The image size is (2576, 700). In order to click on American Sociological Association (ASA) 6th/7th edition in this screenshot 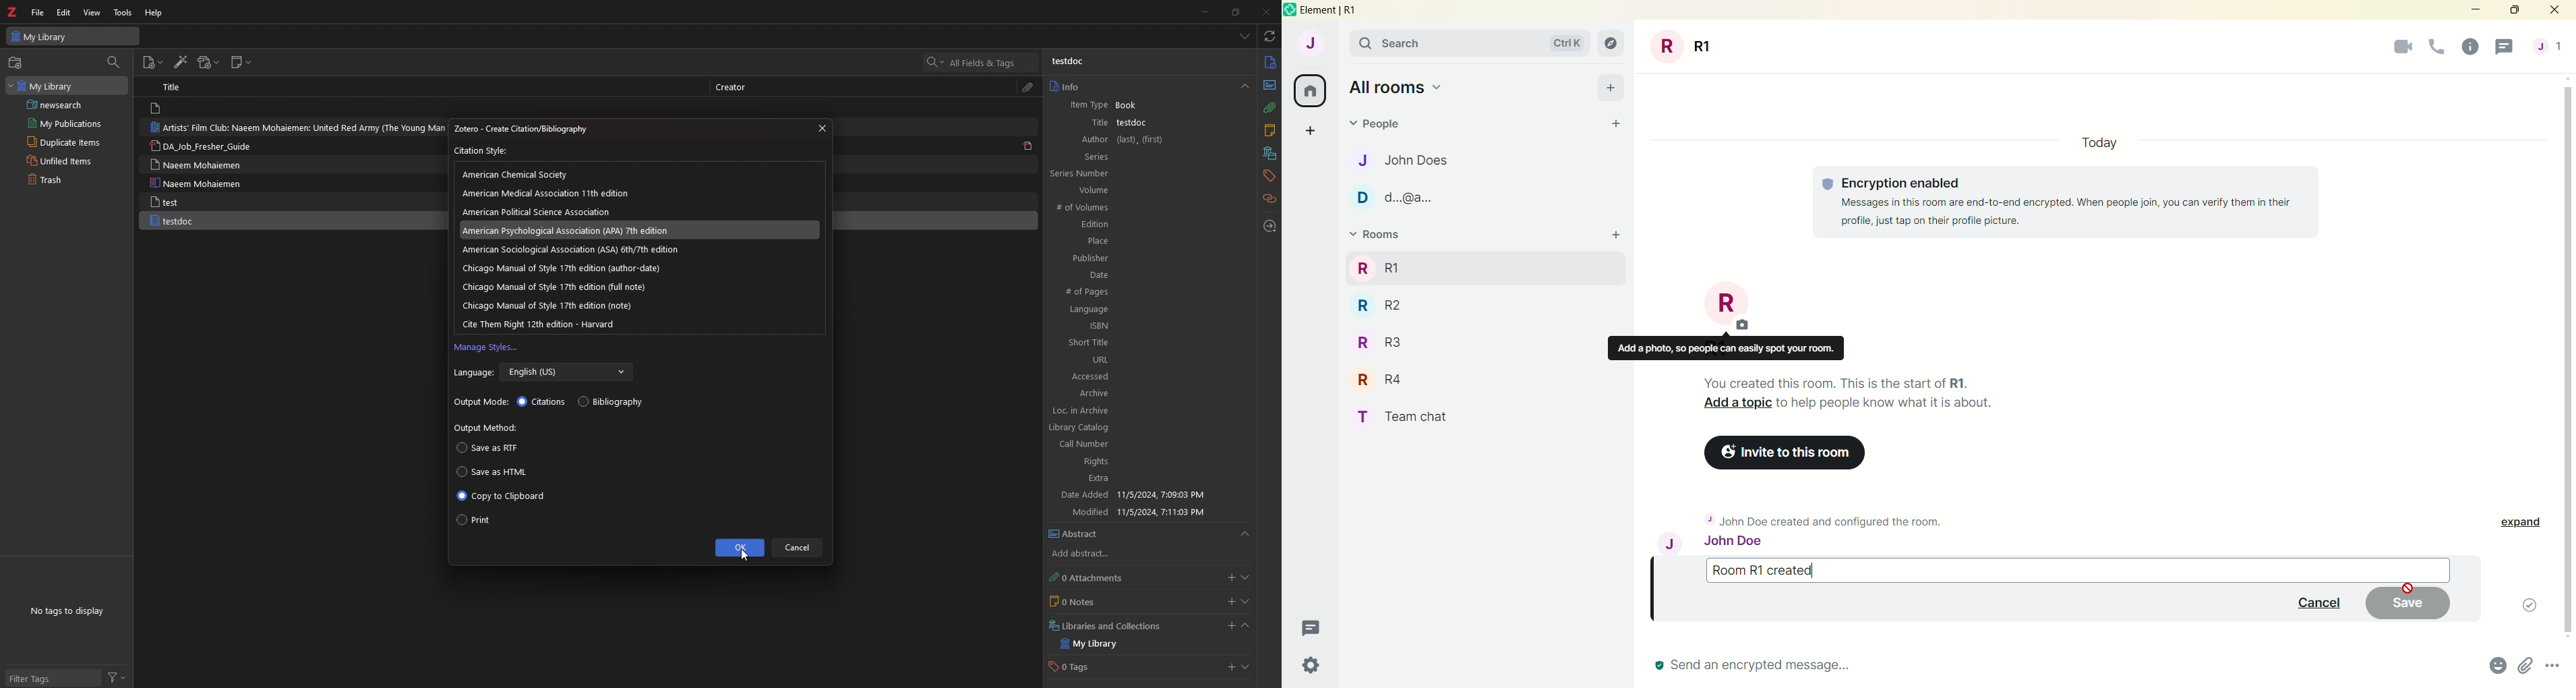, I will do `click(571, 250)`.